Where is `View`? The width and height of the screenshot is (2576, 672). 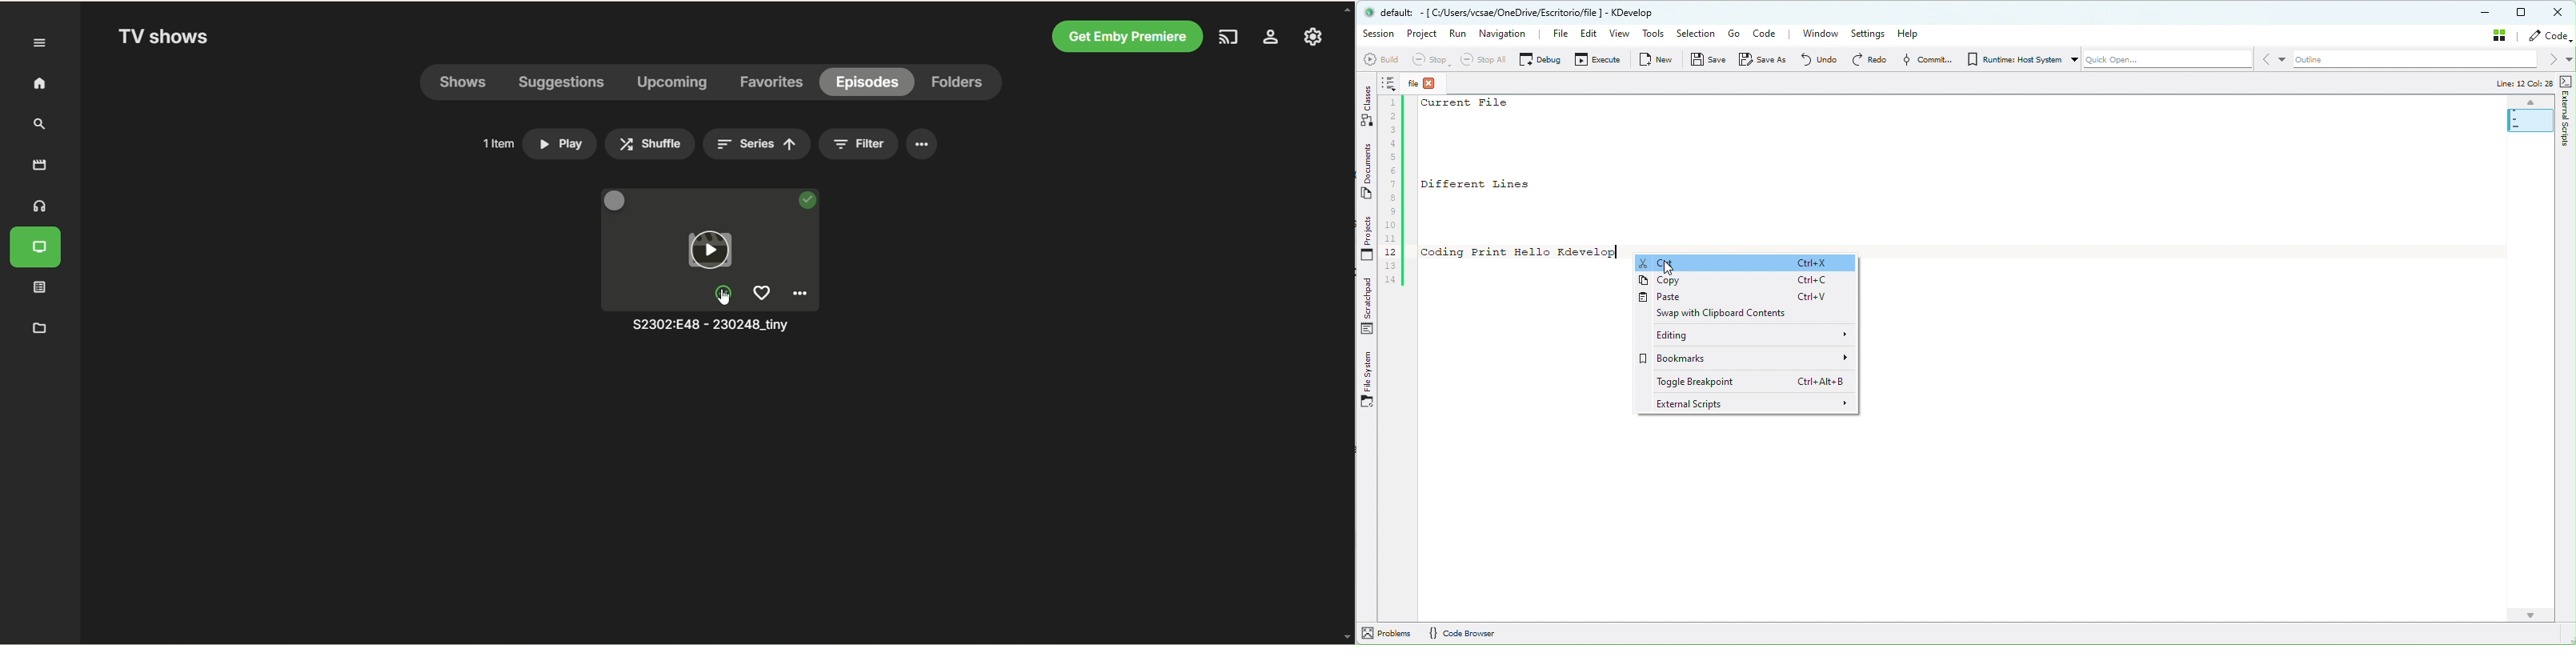
View is located at coordinates (1619, 34).